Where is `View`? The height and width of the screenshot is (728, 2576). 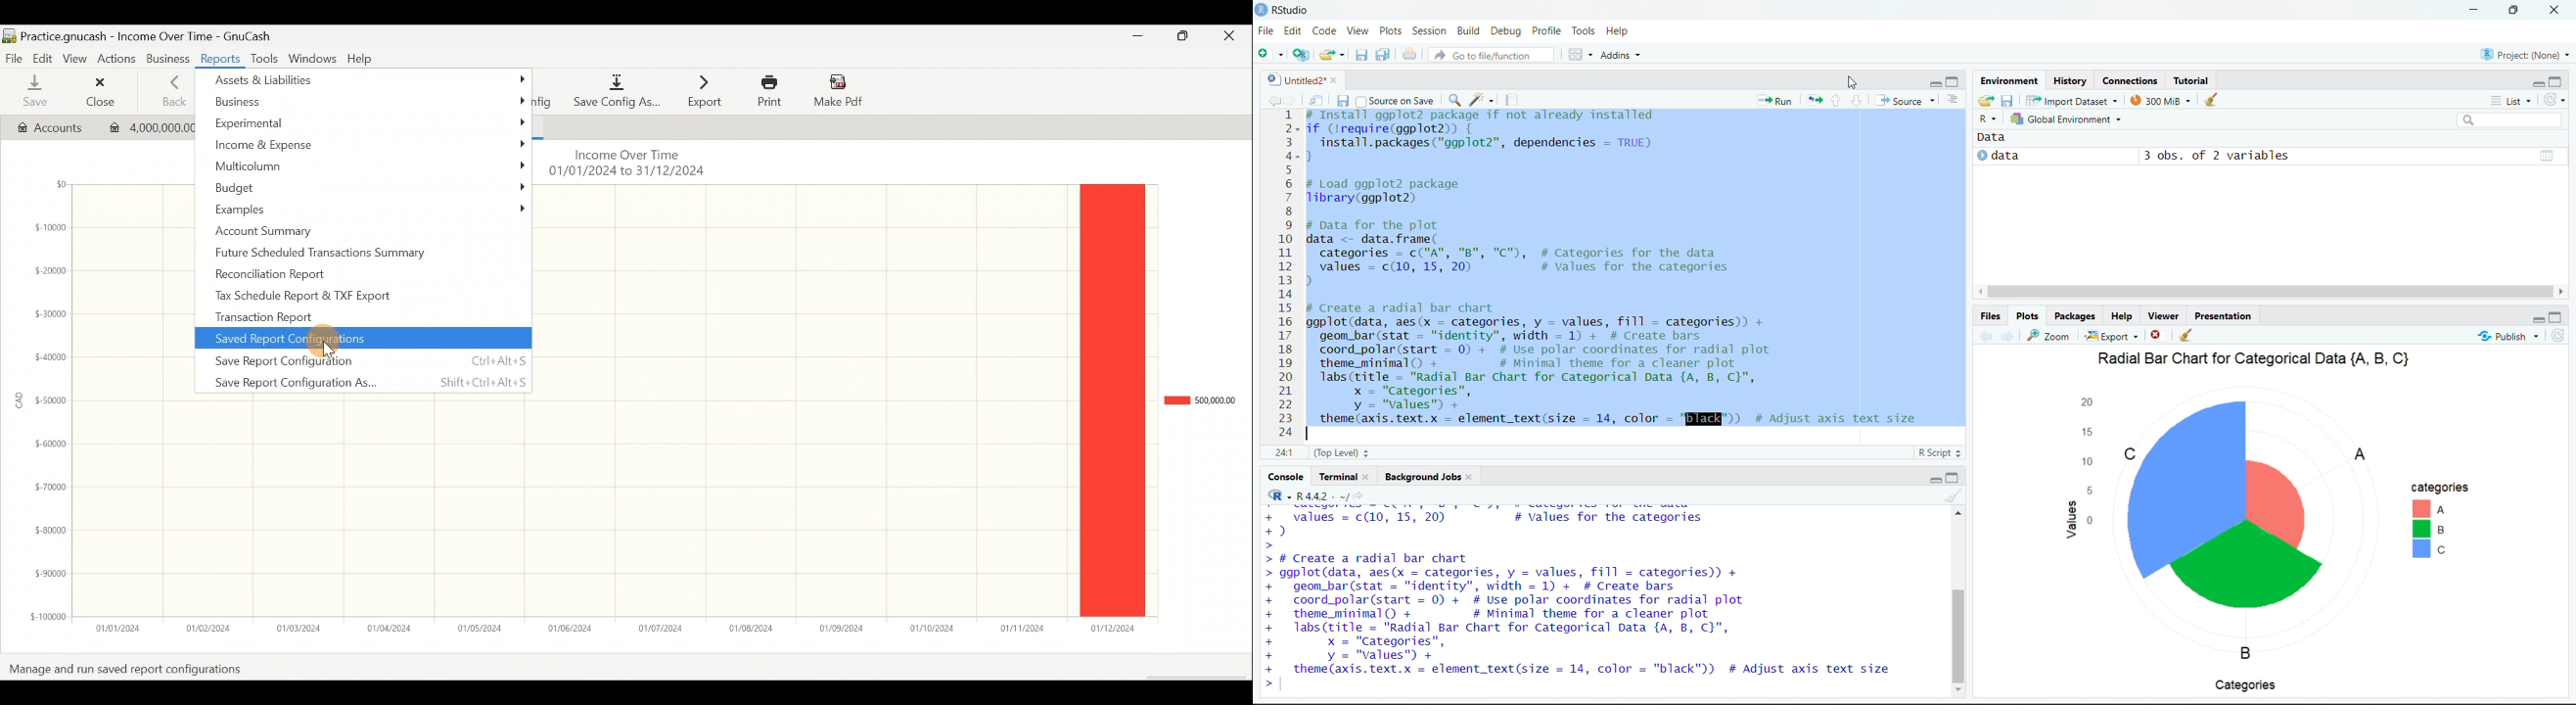
View is located at coordinates (1357, 31).